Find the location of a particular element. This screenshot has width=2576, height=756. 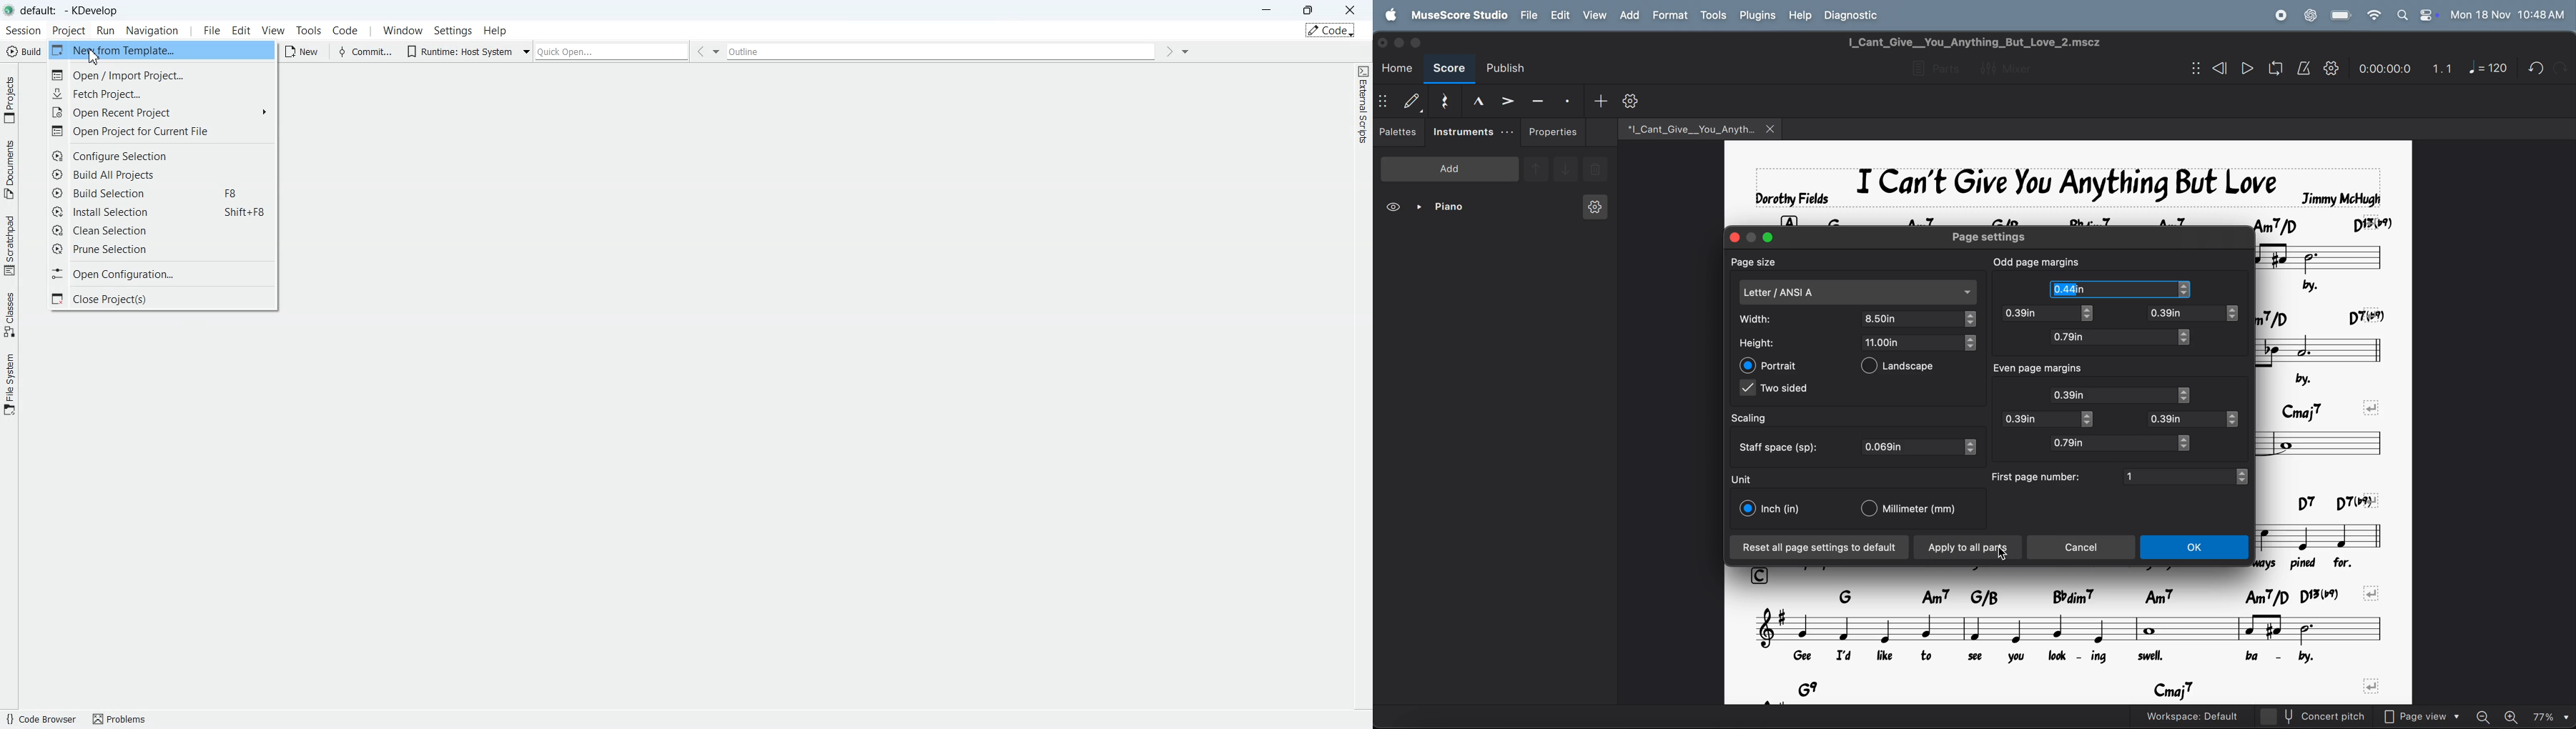

view is located at coordinates (1594, 15).